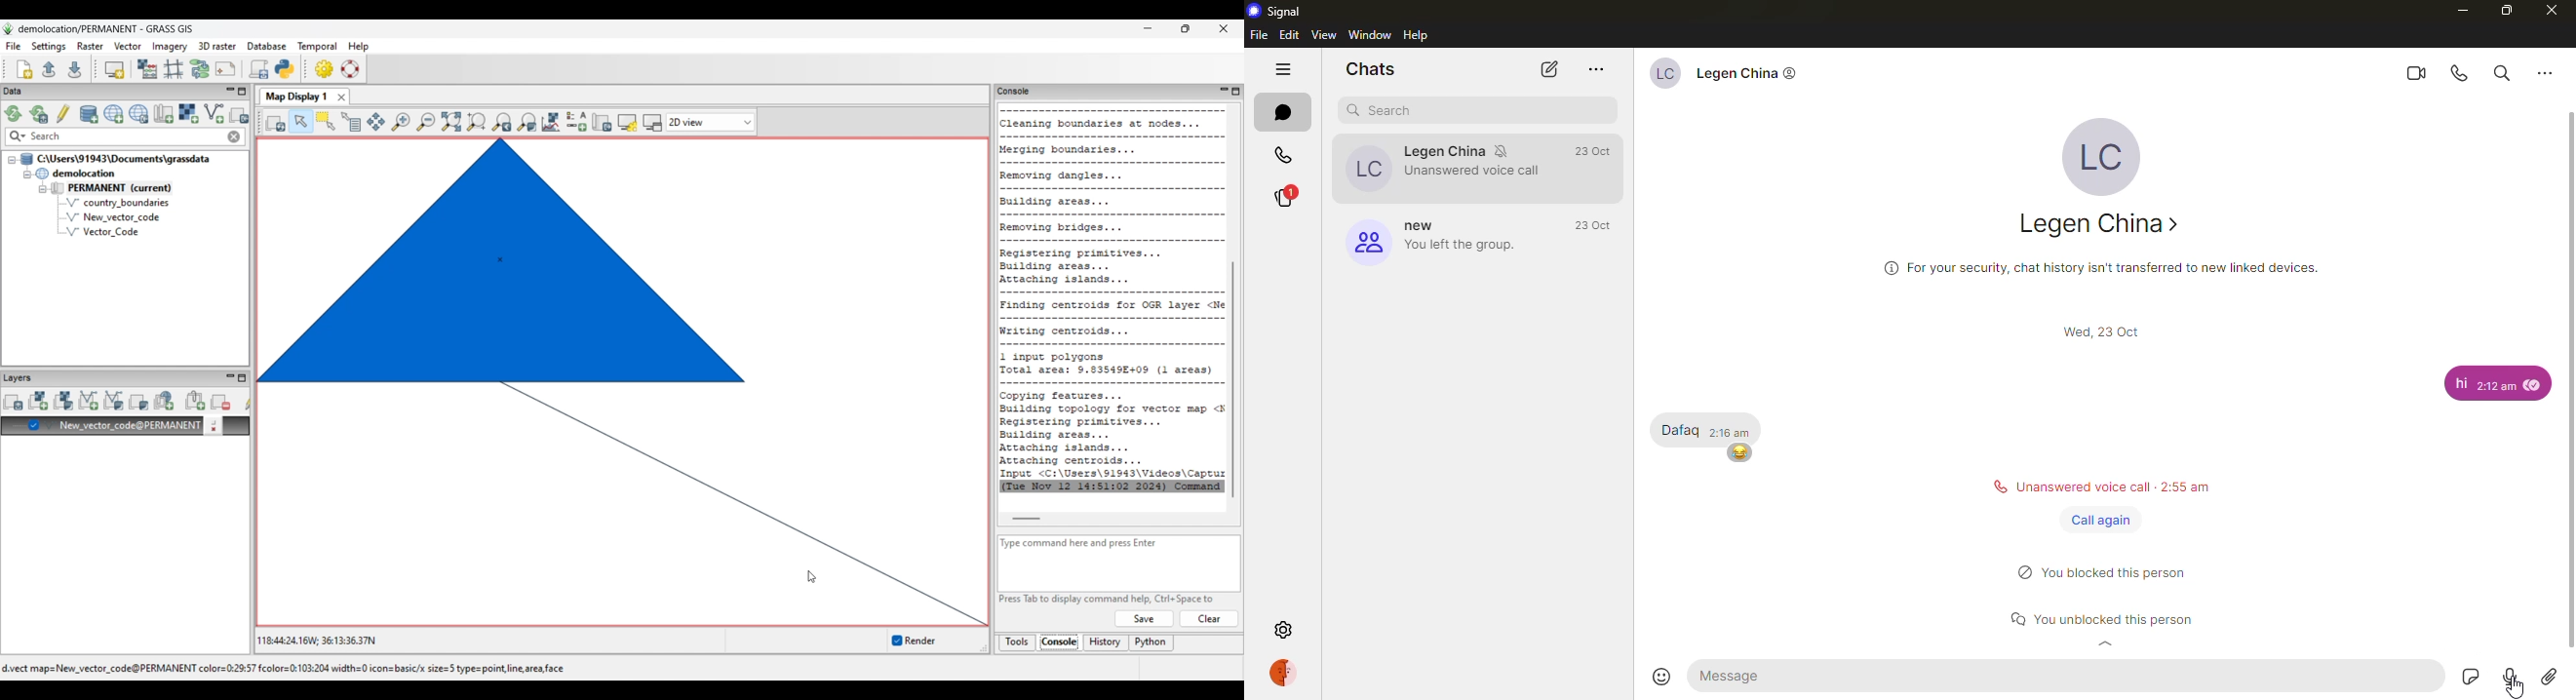  Describe the element at coordinates (1654, 674) in the screenshot. I see `emoji` at that location.